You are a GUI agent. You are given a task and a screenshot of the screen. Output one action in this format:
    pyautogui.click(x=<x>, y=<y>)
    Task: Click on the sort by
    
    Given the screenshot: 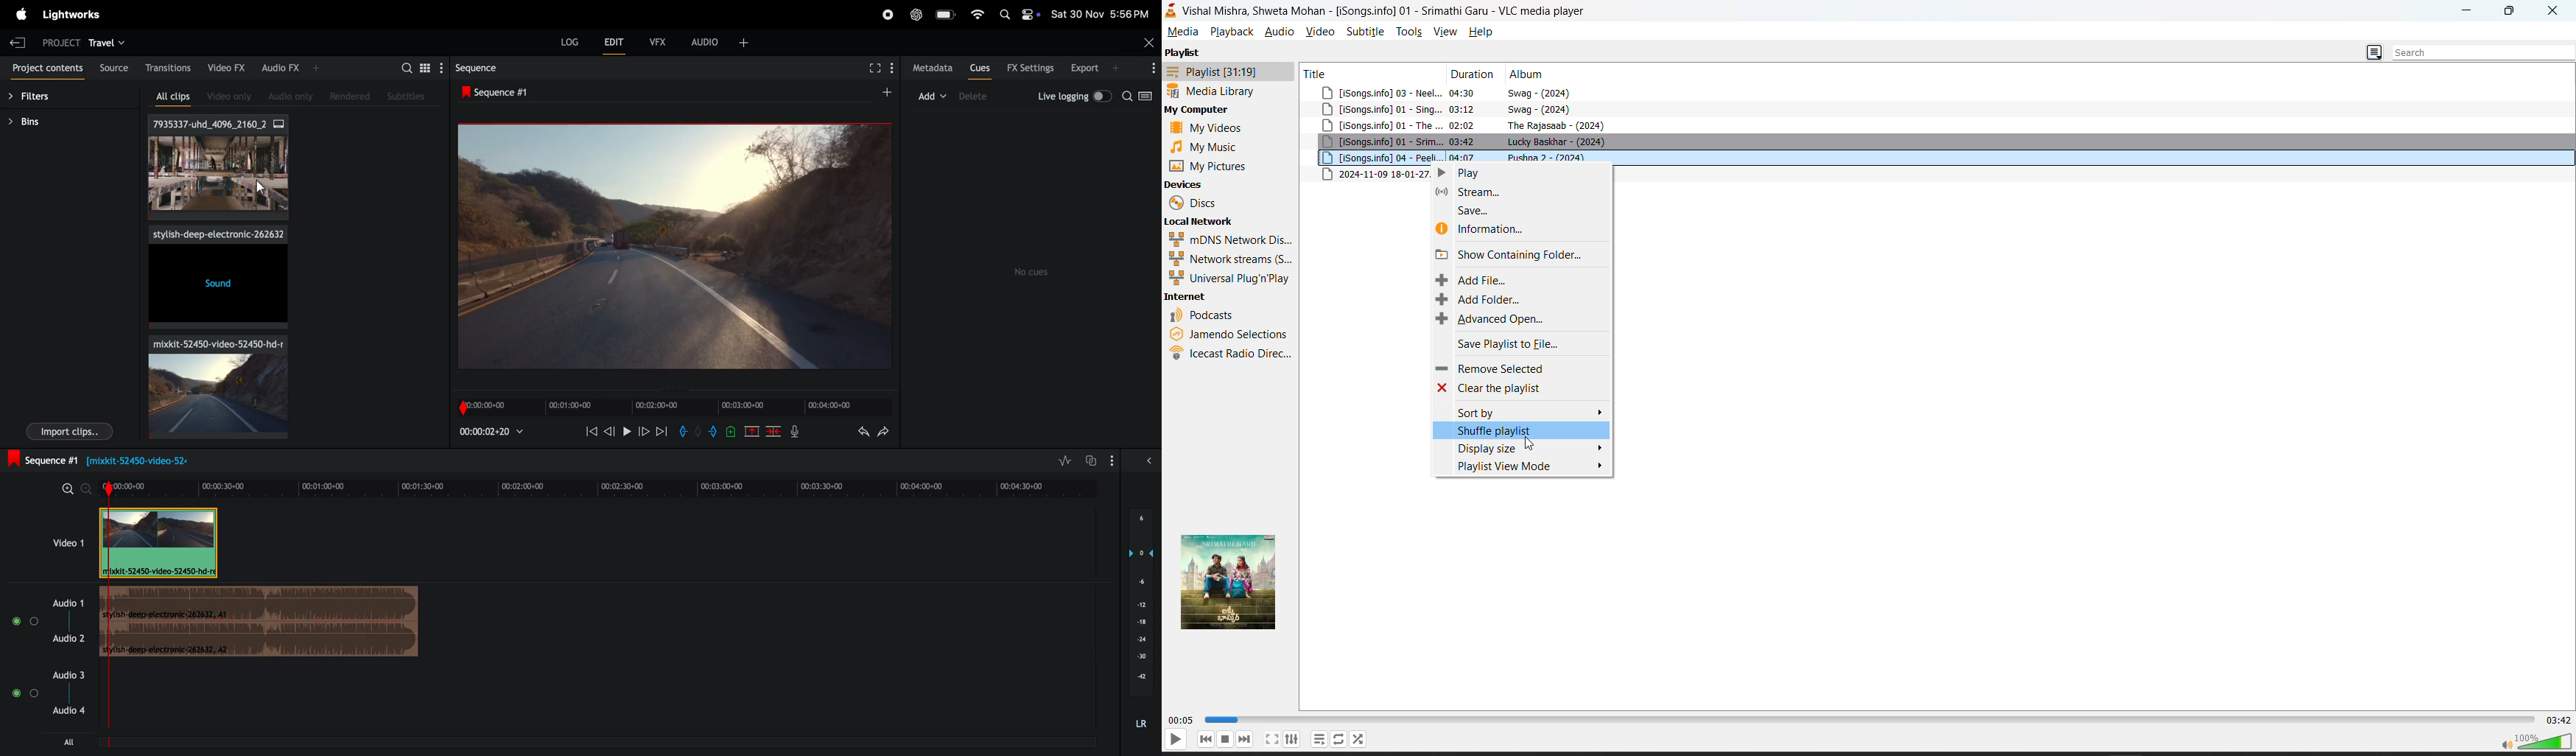 What is the action you would take?
    pyautogui.click(x=1522, y=411)
    